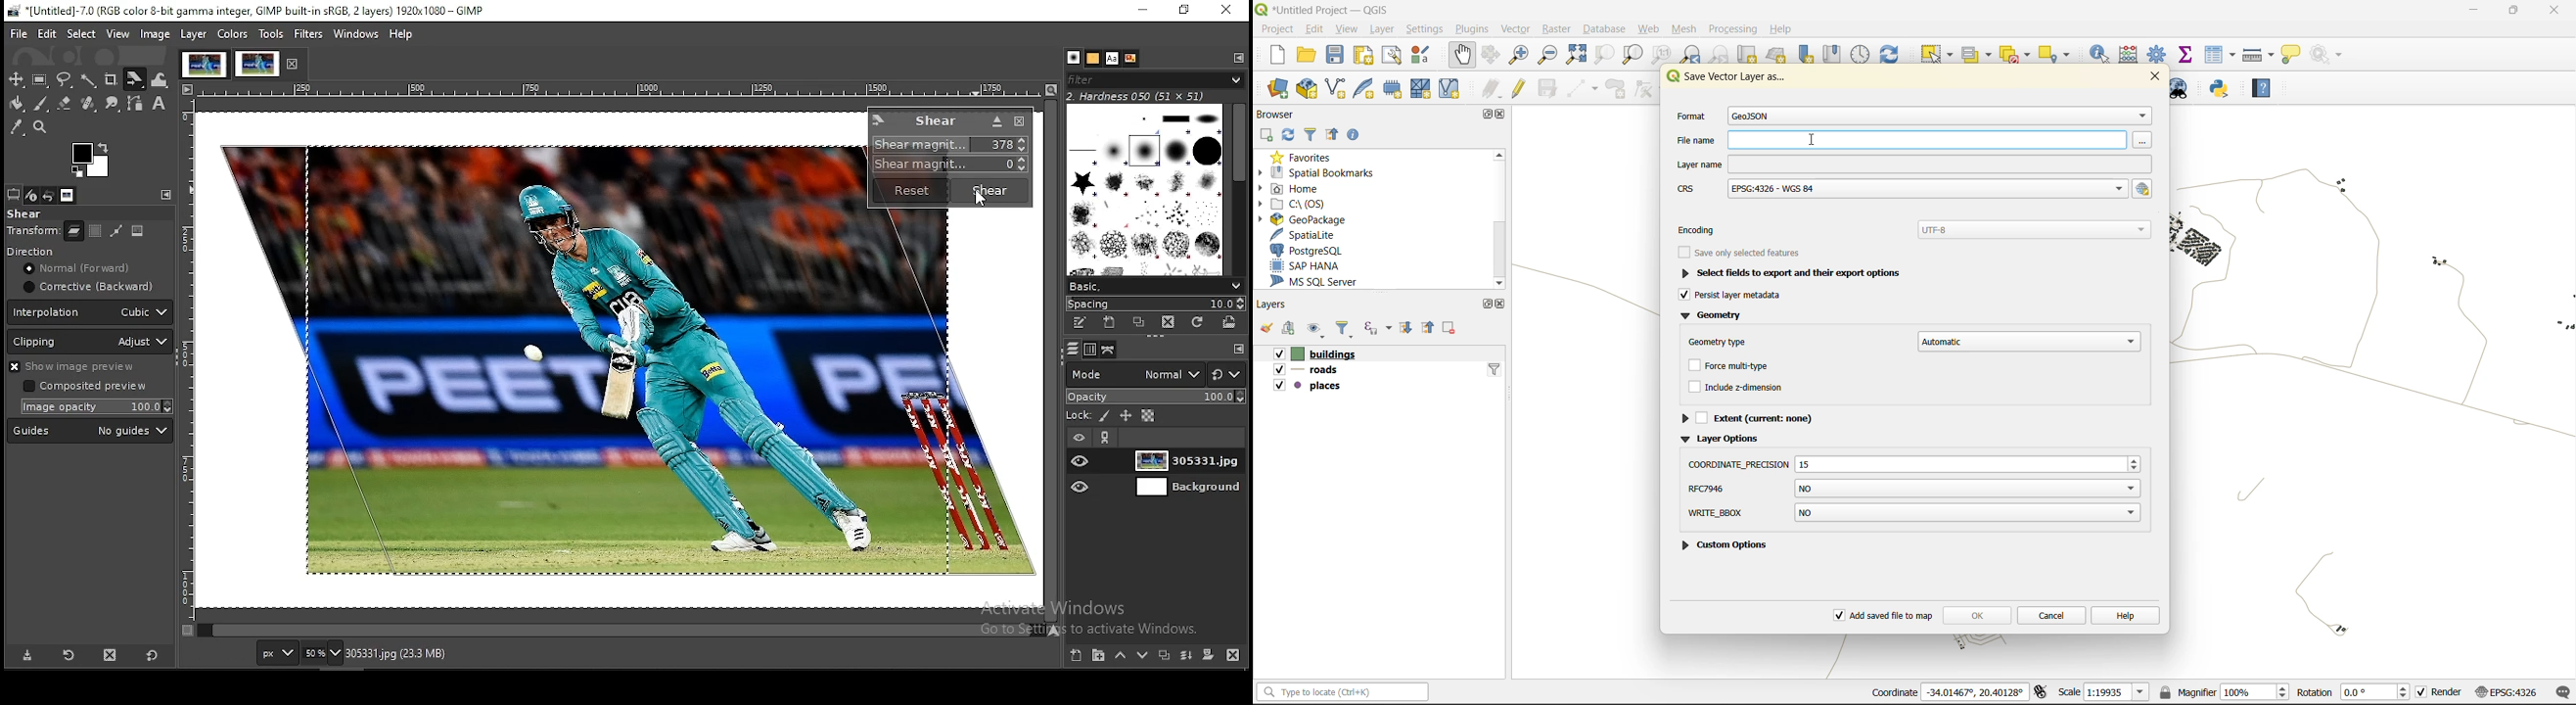 This screenshot has height=728, width=2576. I want to click on zoom last, so click(1693, 53).